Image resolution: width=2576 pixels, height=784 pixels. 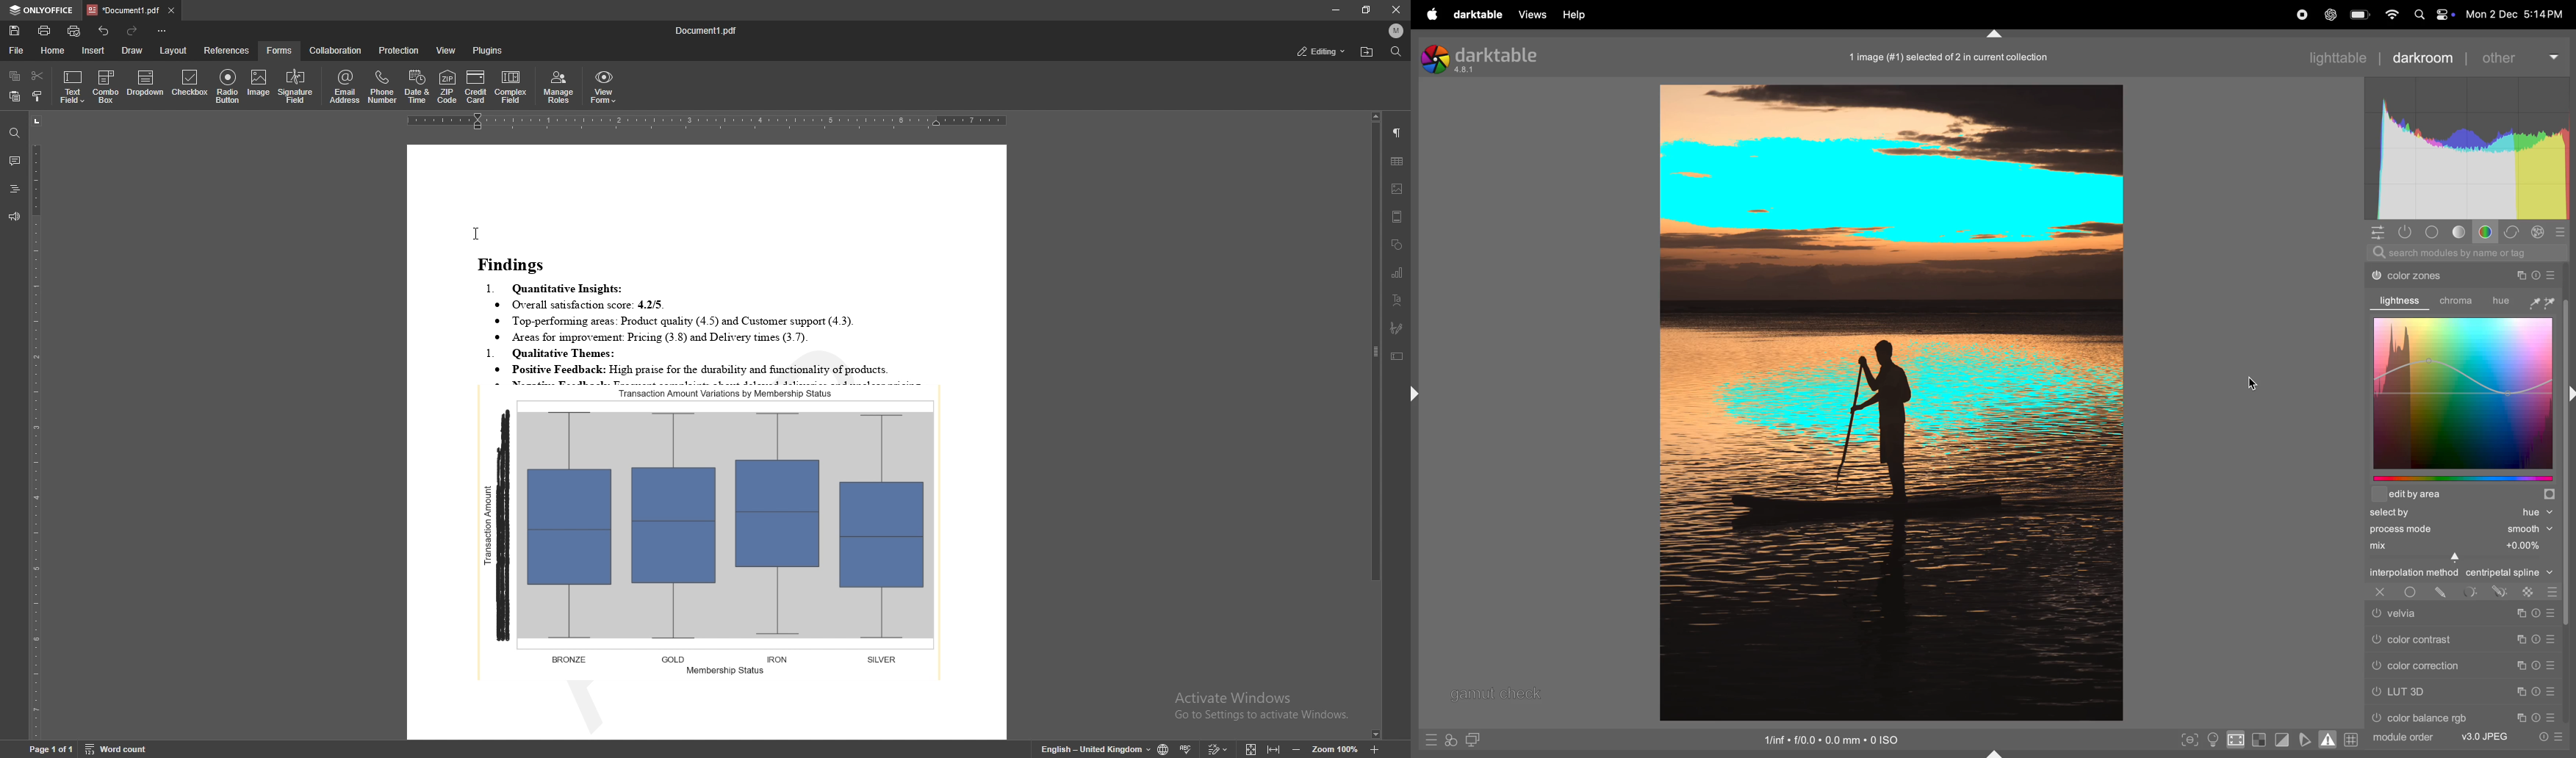 What do you see at coordinates (174, 51) in the screenshot?
I see `layout` at bounding box center [174, 51].